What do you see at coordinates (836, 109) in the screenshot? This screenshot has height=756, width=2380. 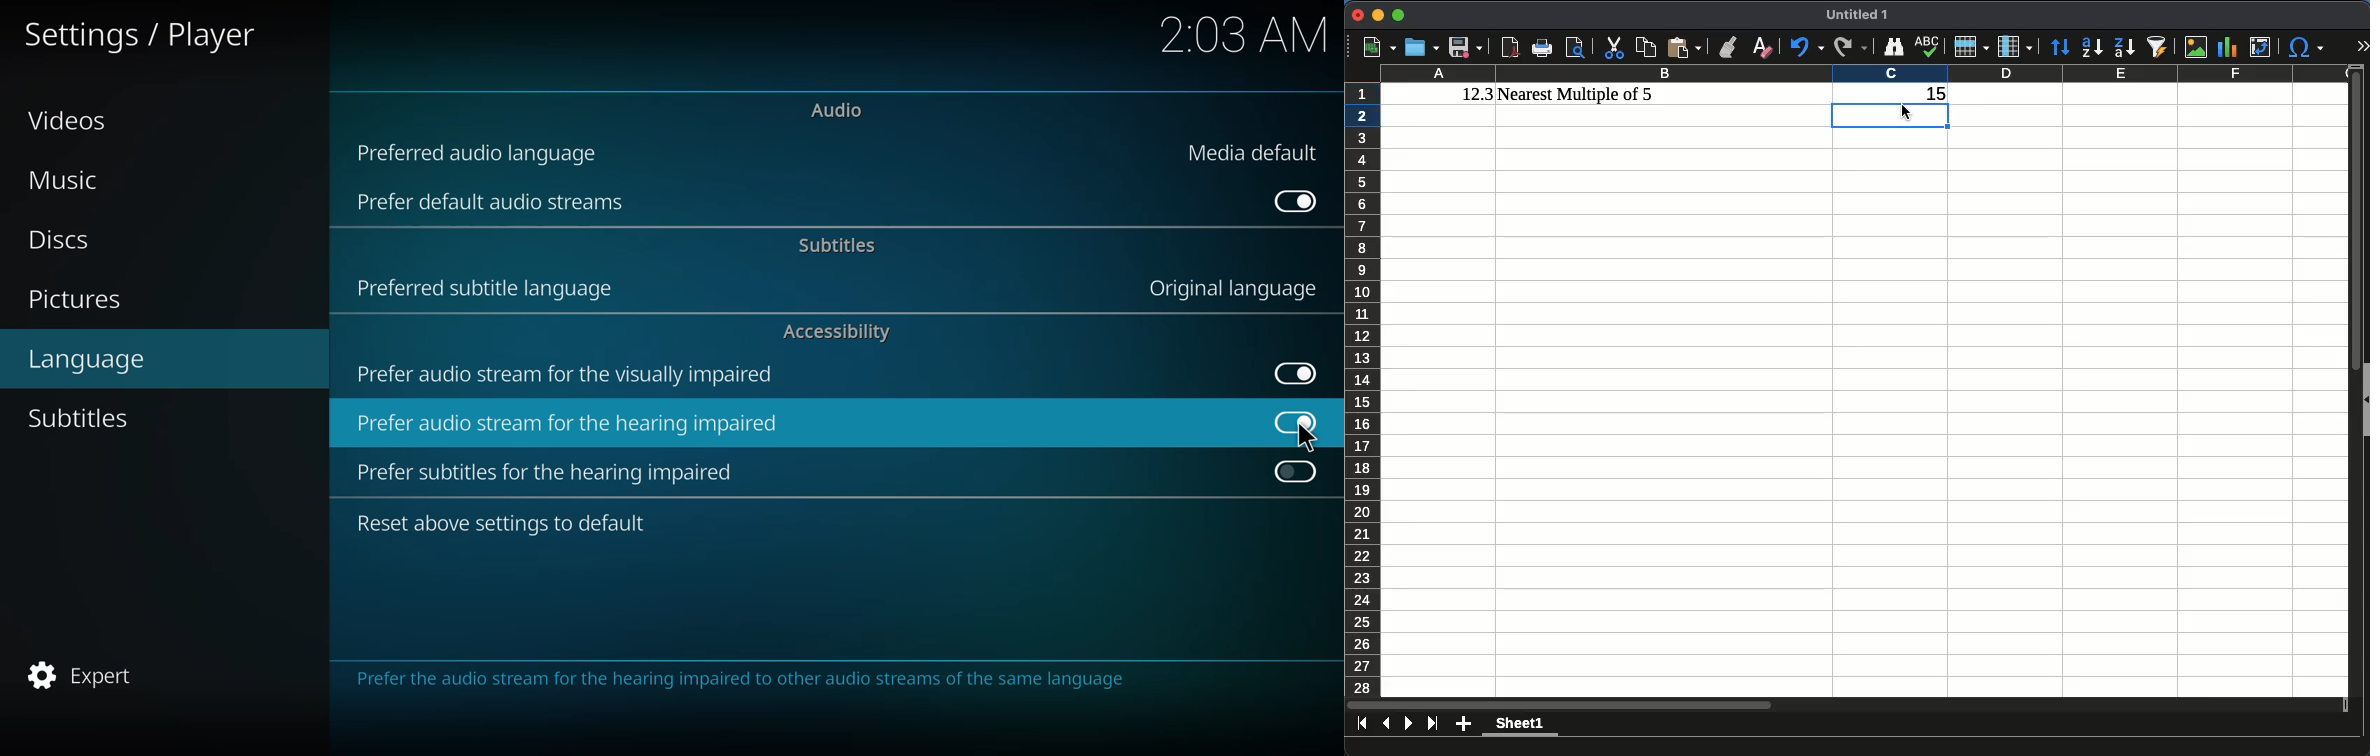 I see `audio` at bounding box center [836, 109].